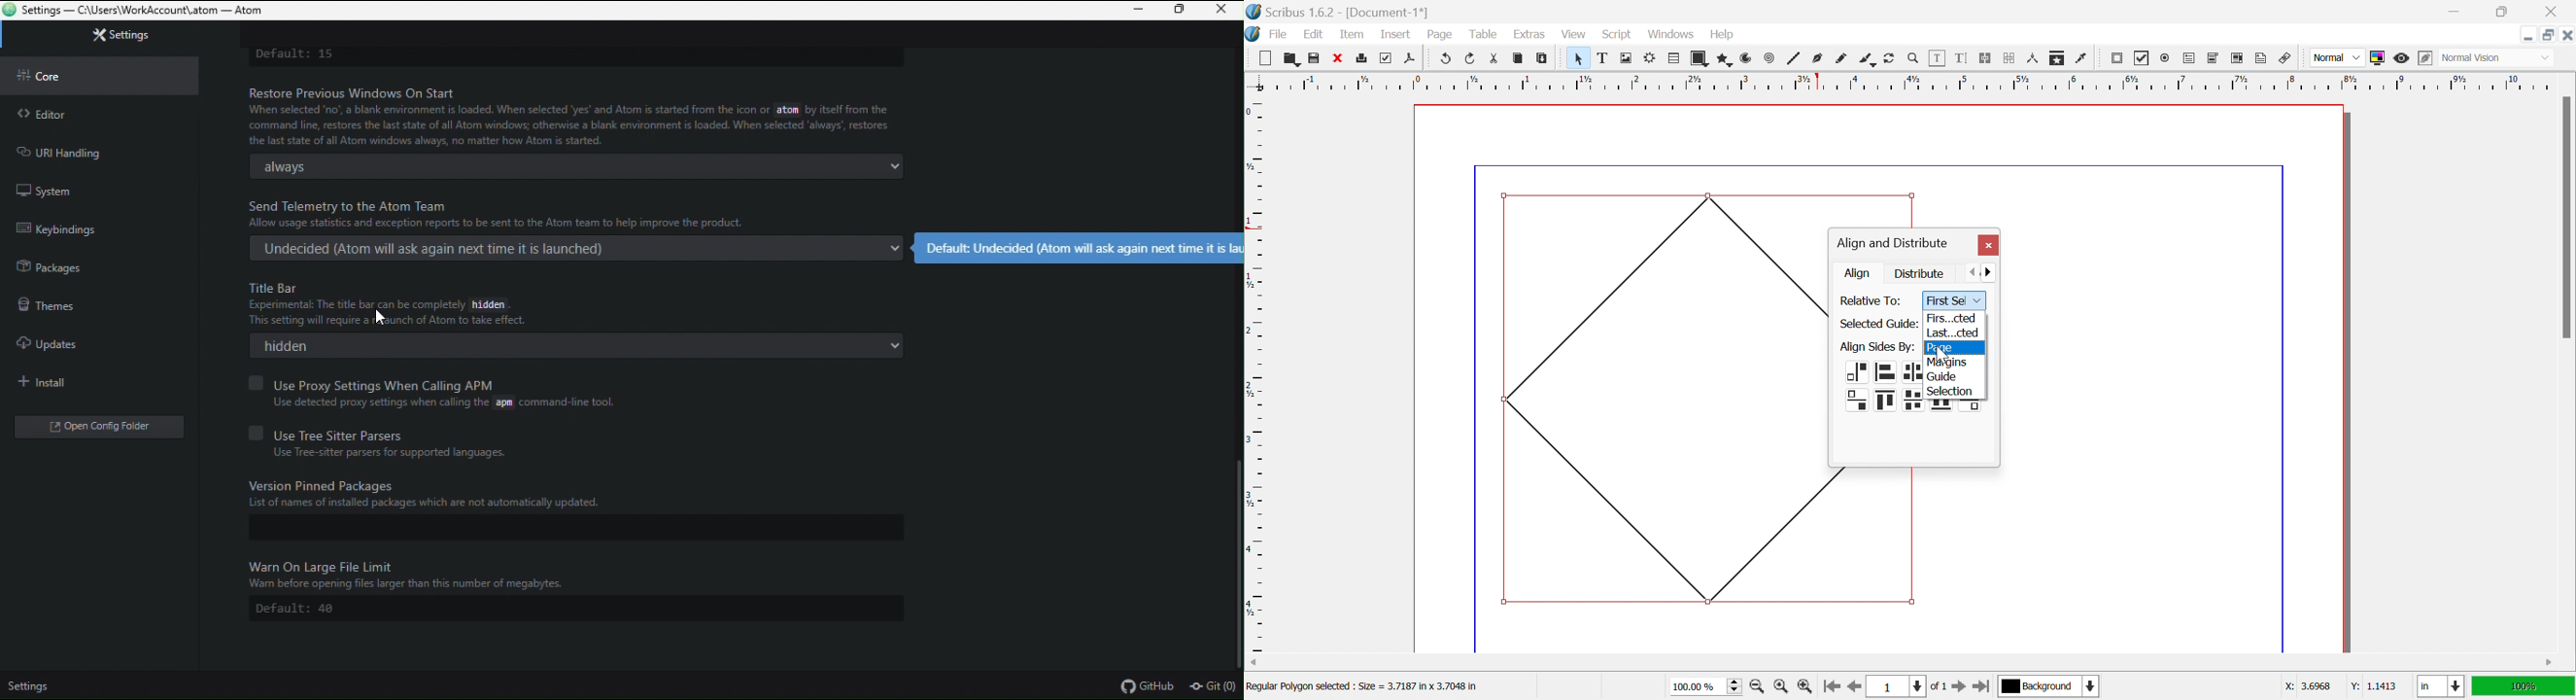  What do you see at coordinates (1471, 58) in the screenshot?
I see `Redo` at bounding box center [1471, 58].